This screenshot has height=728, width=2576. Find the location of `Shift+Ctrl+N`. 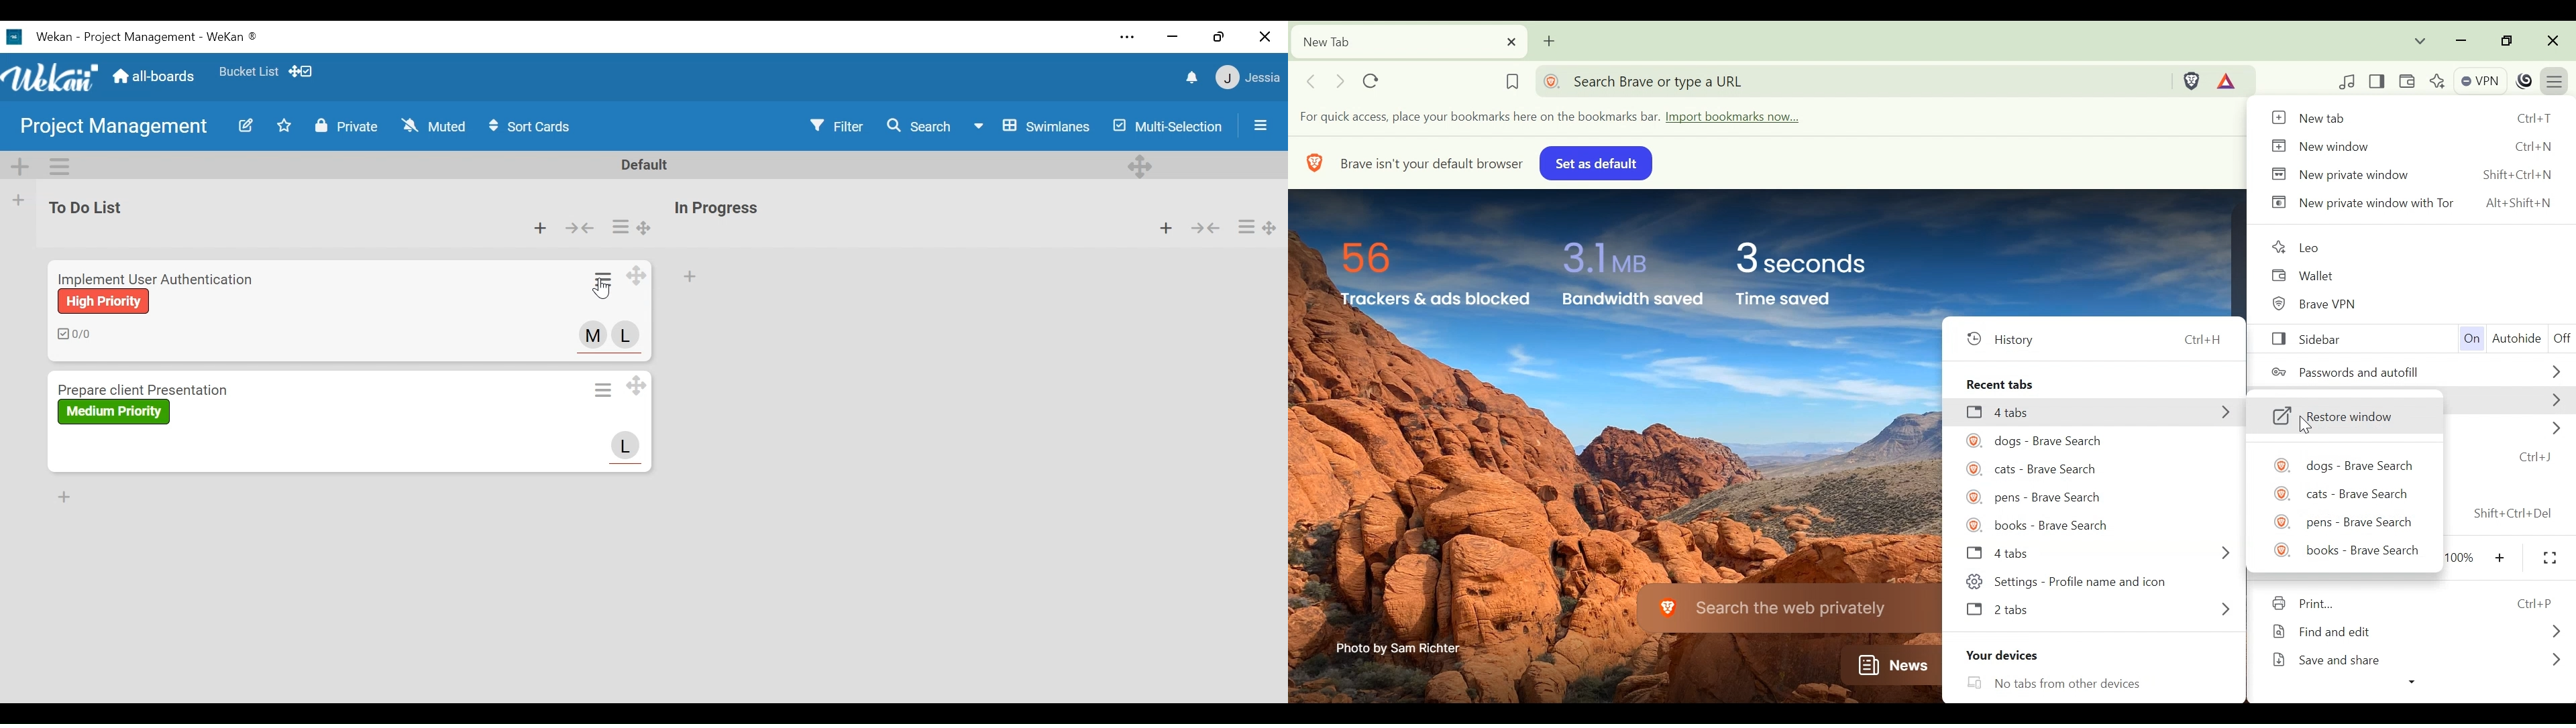

Shift+Ctrl+N is located at coordinates (2521, 177).